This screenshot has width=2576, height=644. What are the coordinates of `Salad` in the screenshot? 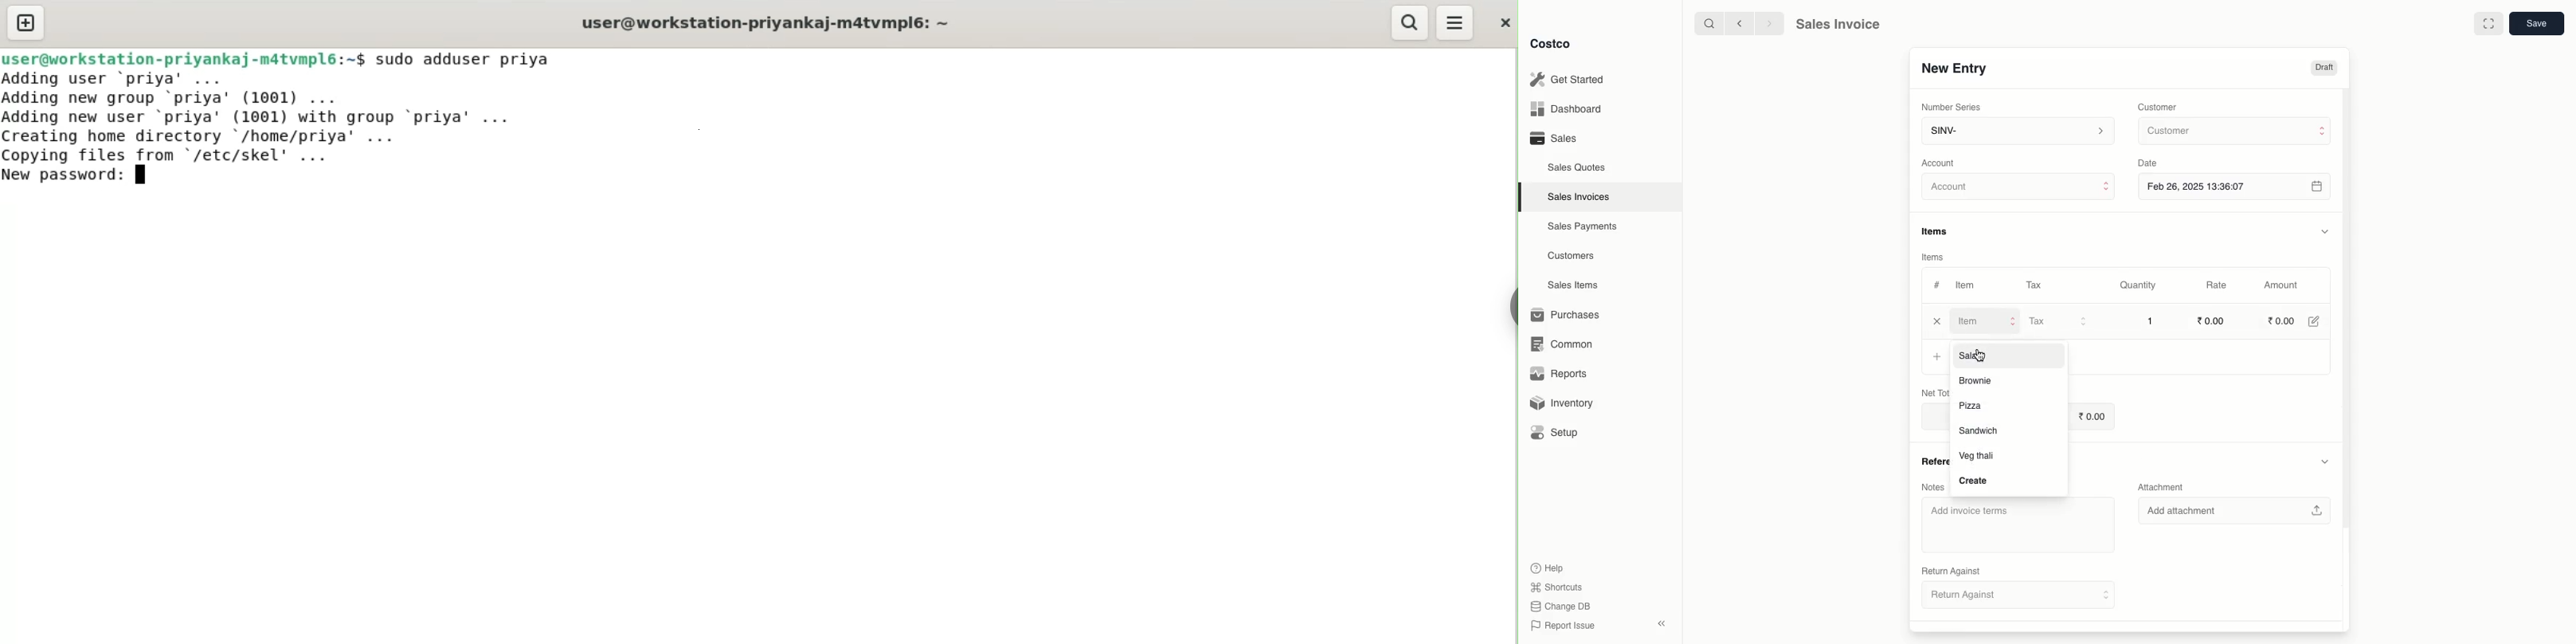 It's located at (1978, 355).